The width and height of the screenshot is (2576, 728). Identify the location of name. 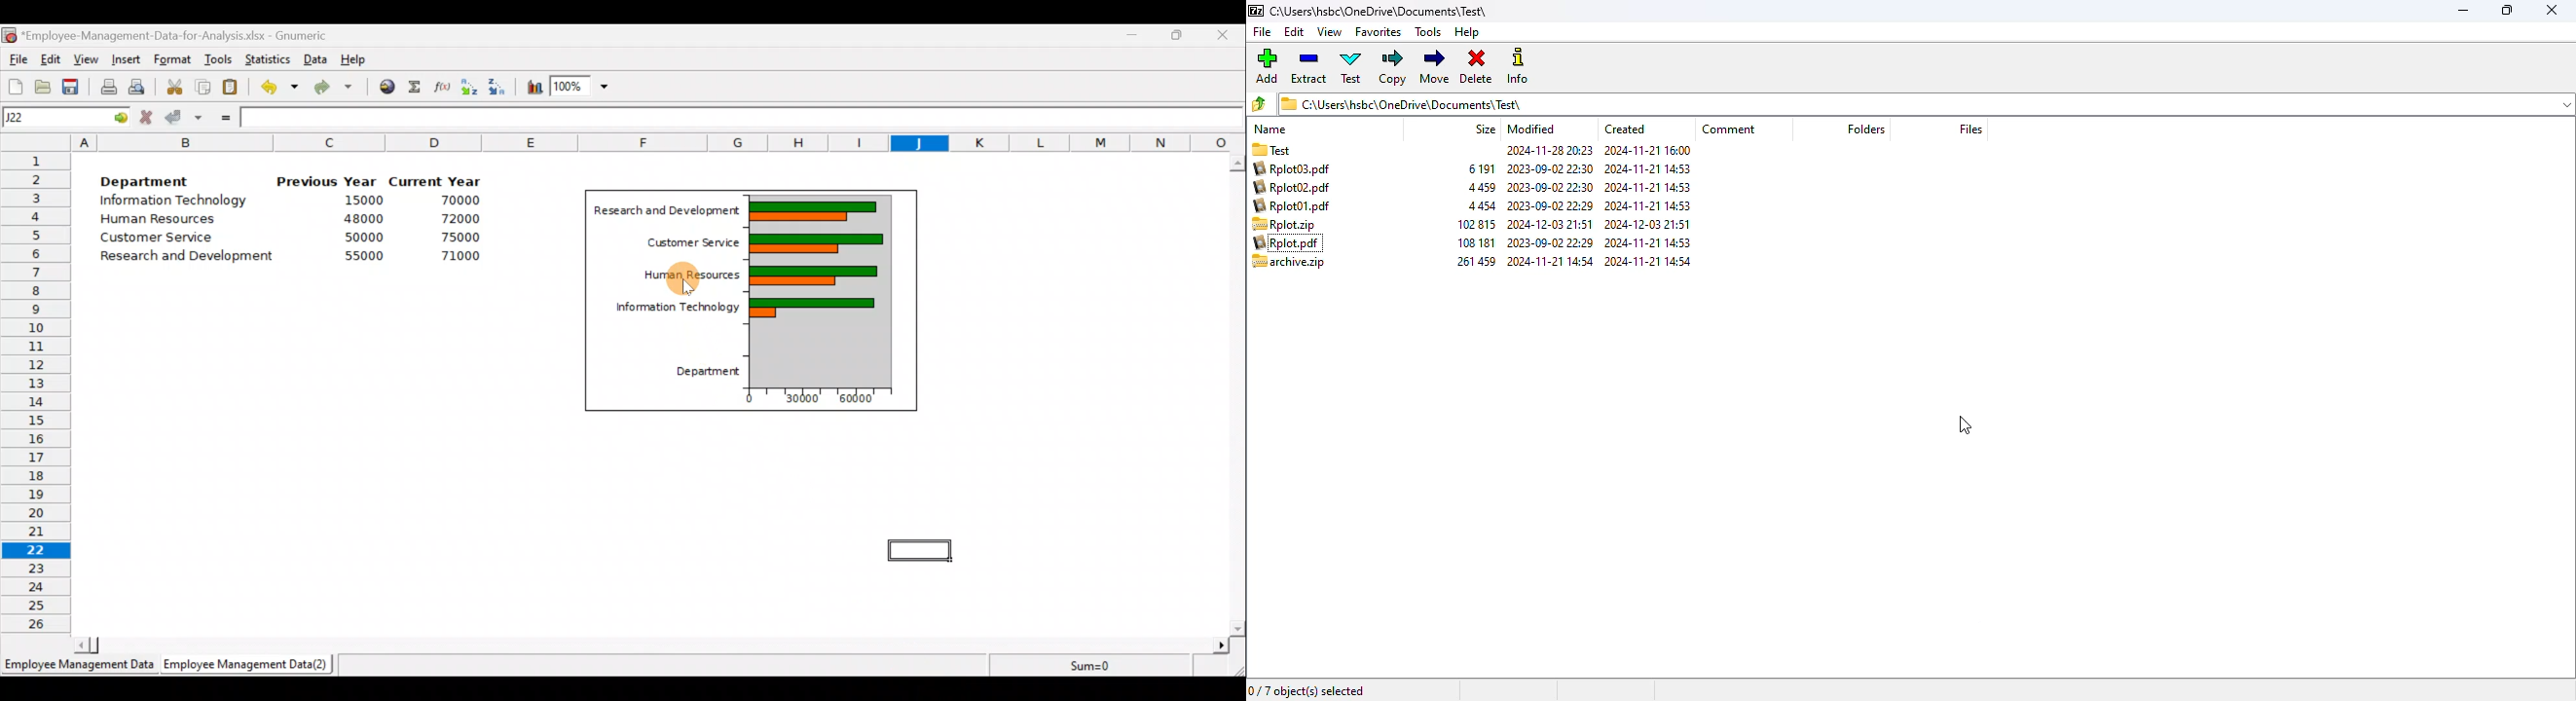
(1270, 129).